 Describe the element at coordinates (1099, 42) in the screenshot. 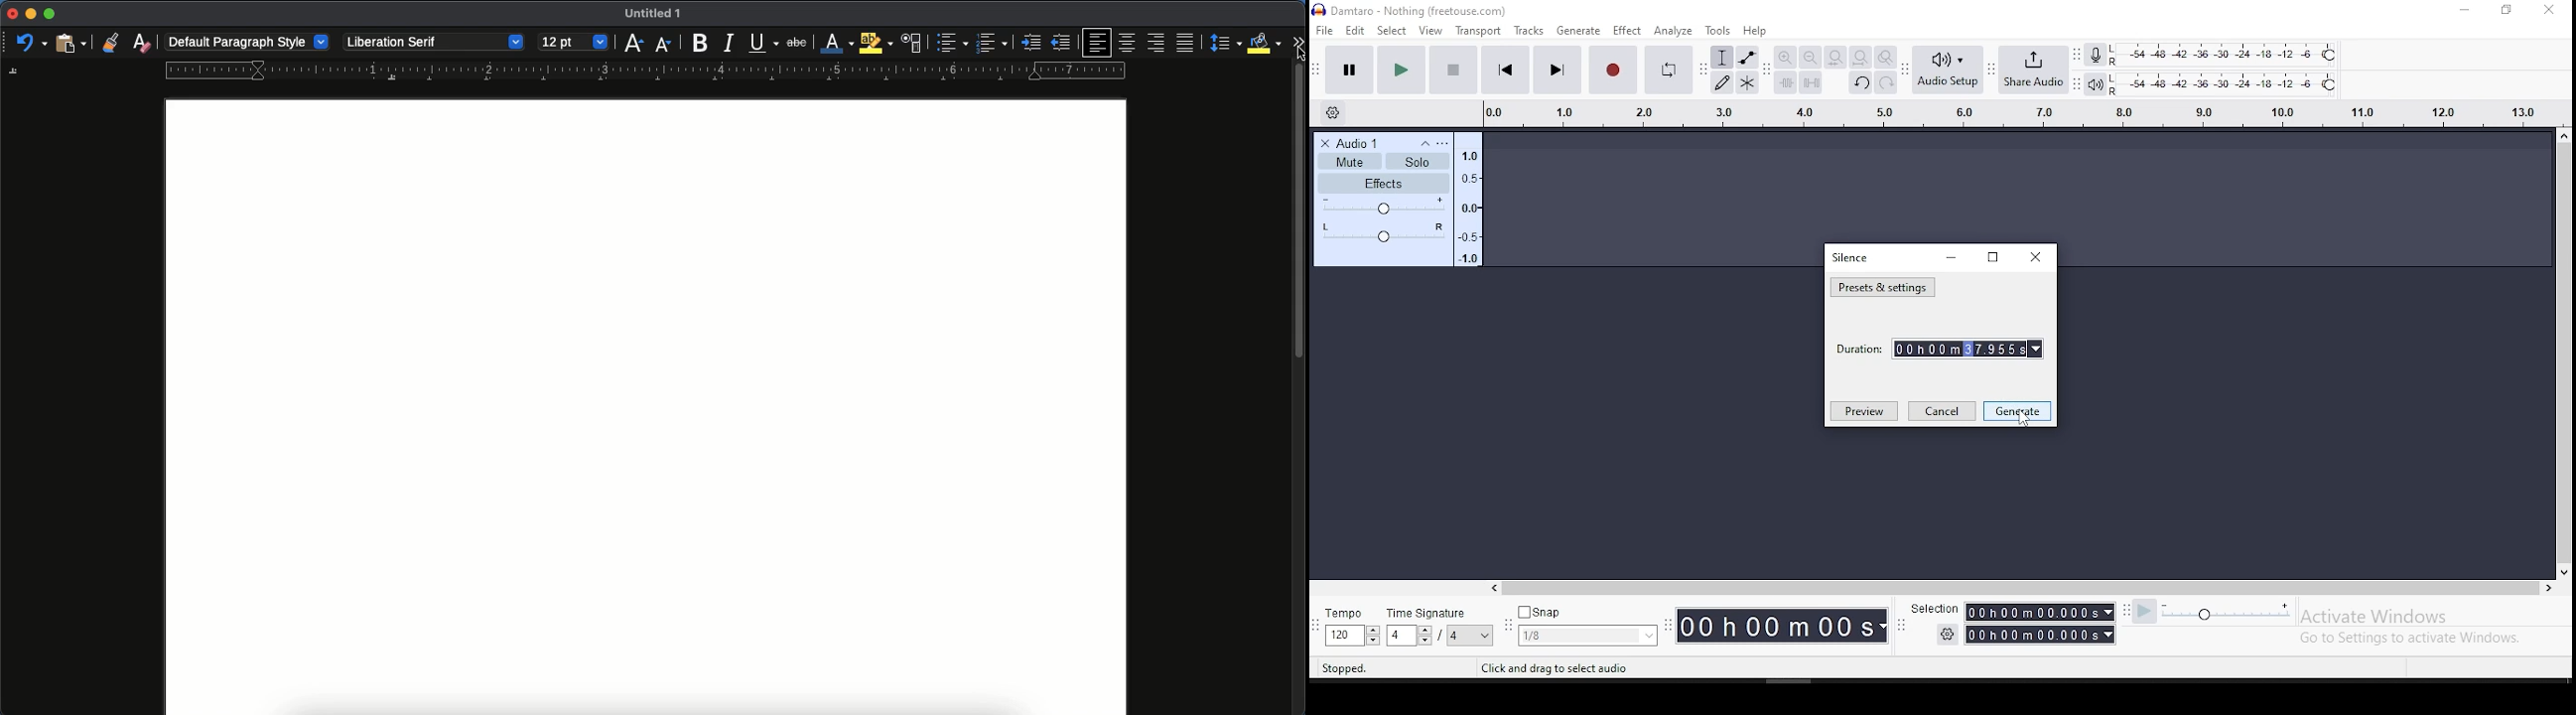

I see `left align` at that location.